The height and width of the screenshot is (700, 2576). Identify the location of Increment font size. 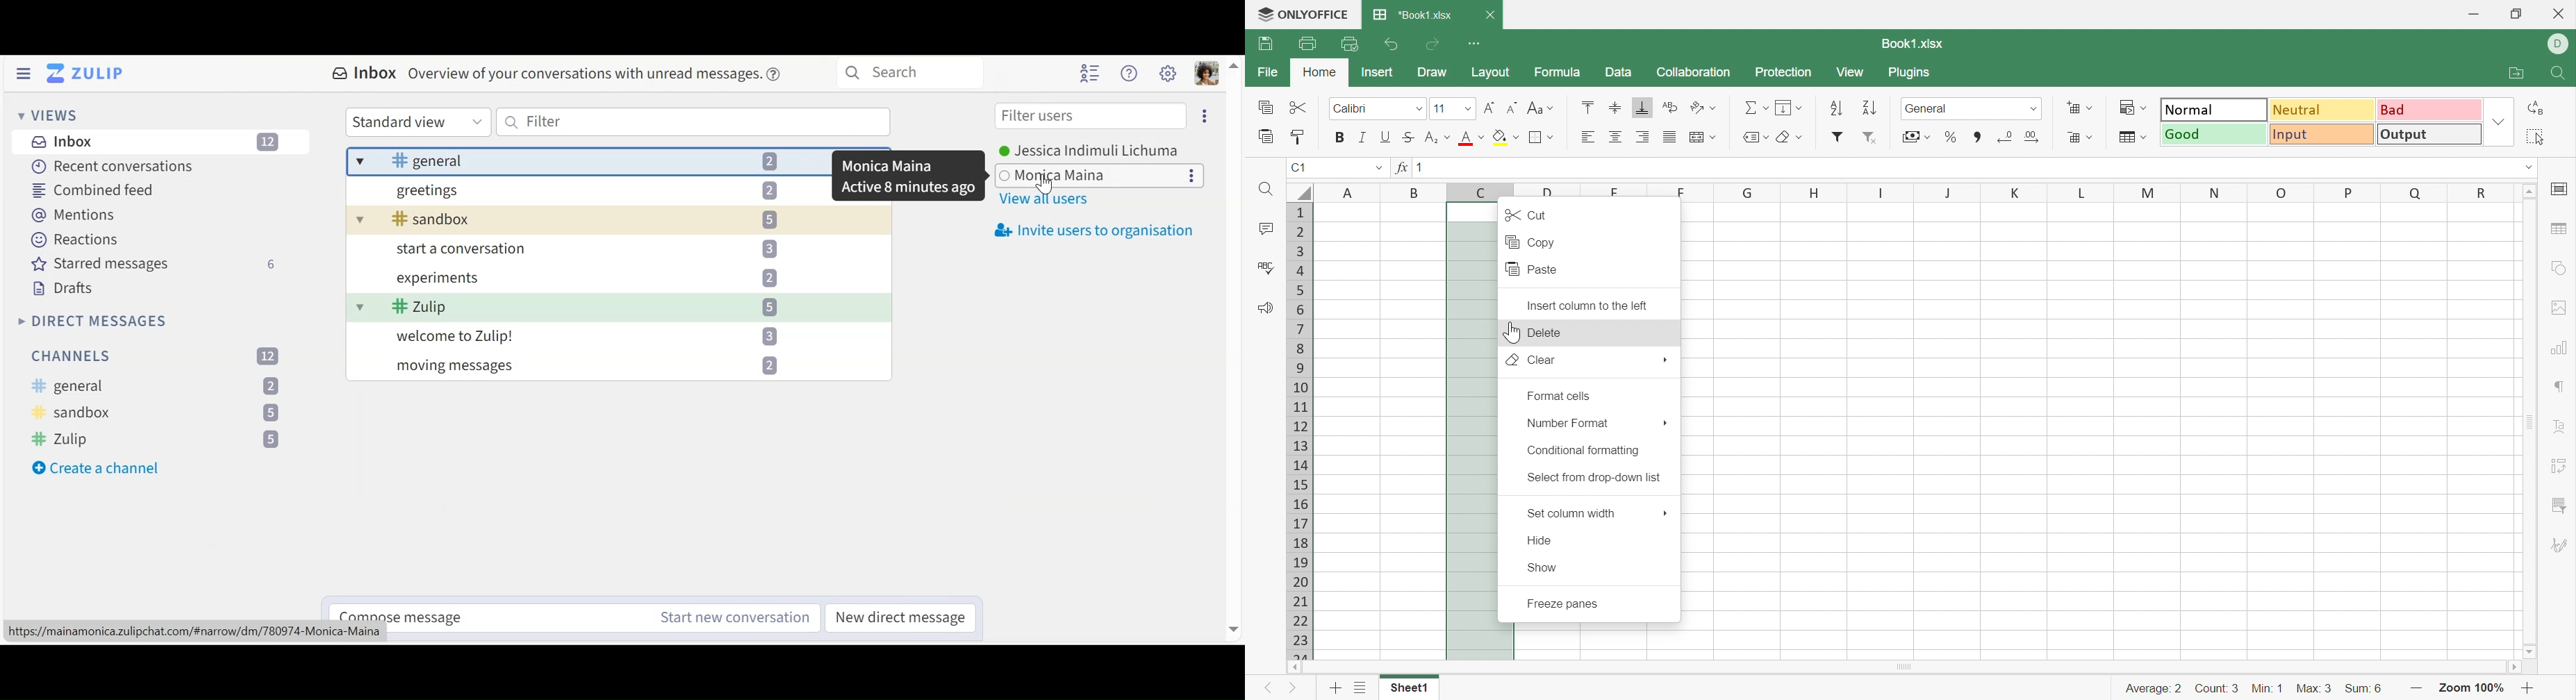
(1490, 108).